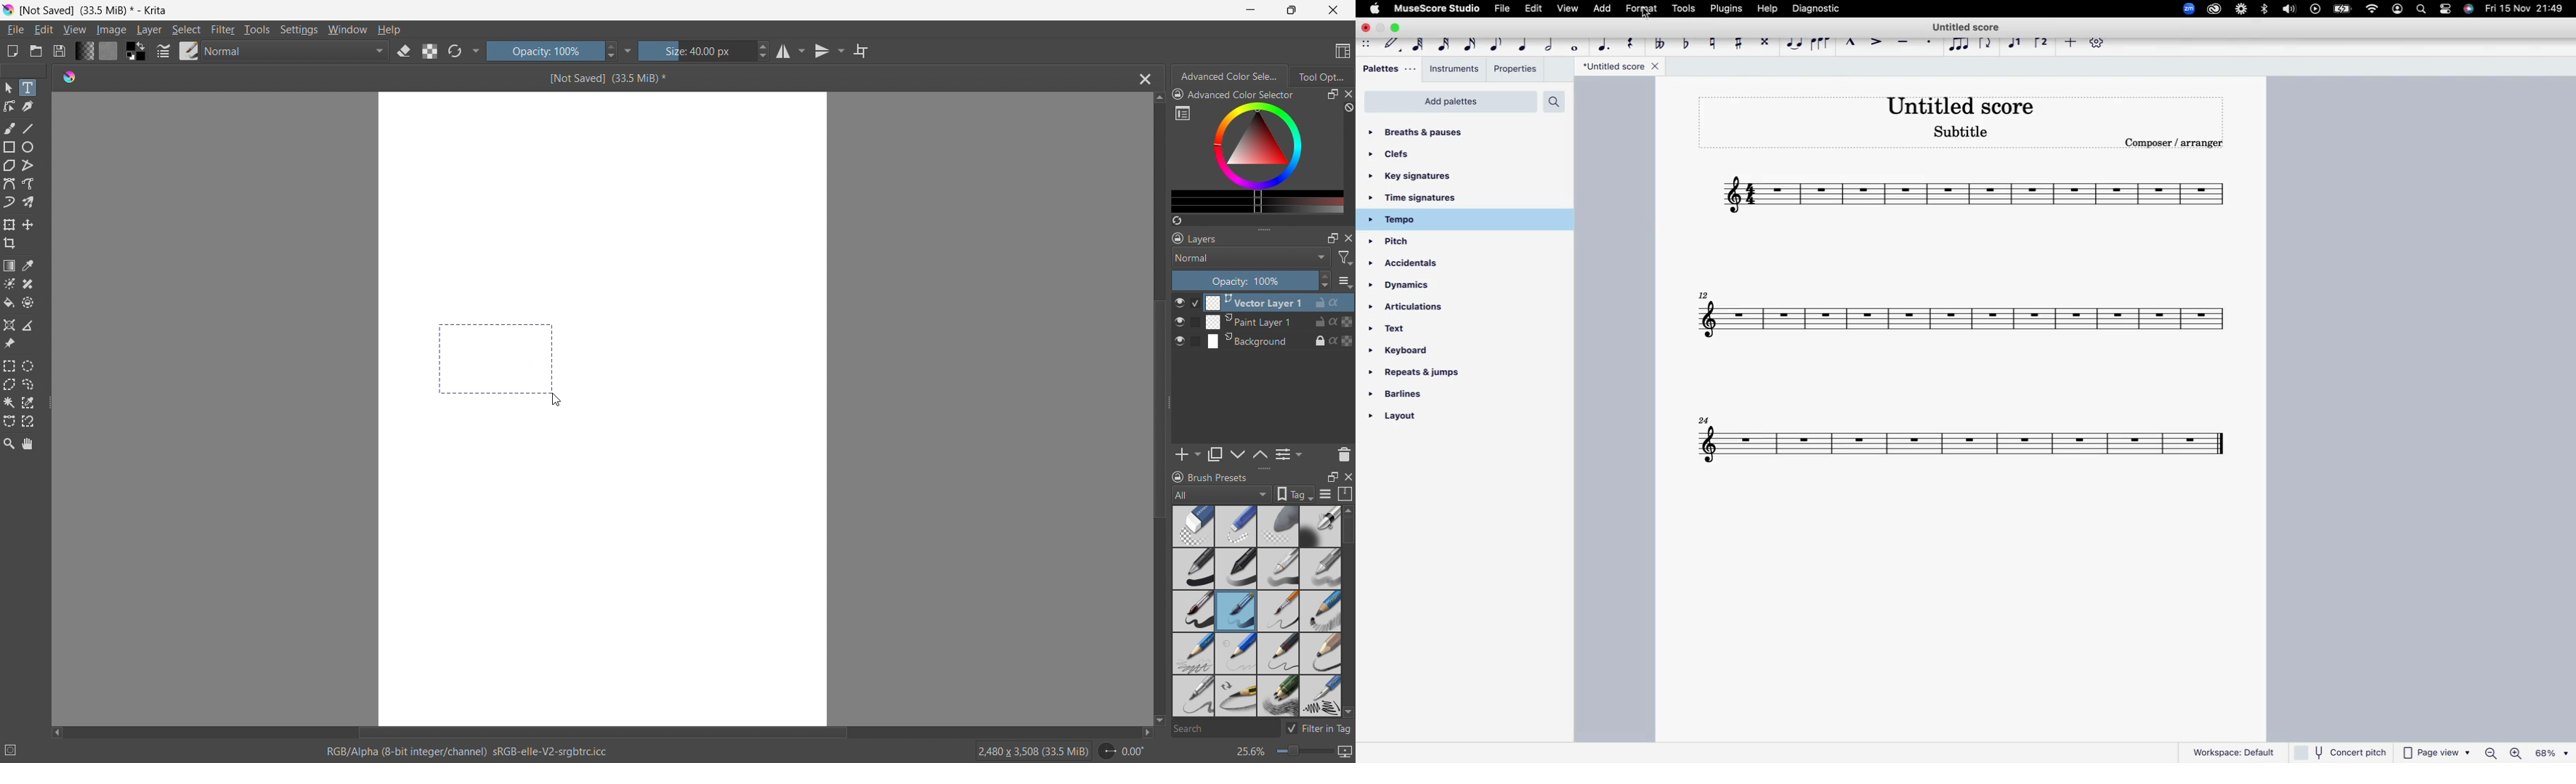  What do you see at coordinates (2343, 9) in the screenshot?
I see `battery` at bounding box center [2343, 9].